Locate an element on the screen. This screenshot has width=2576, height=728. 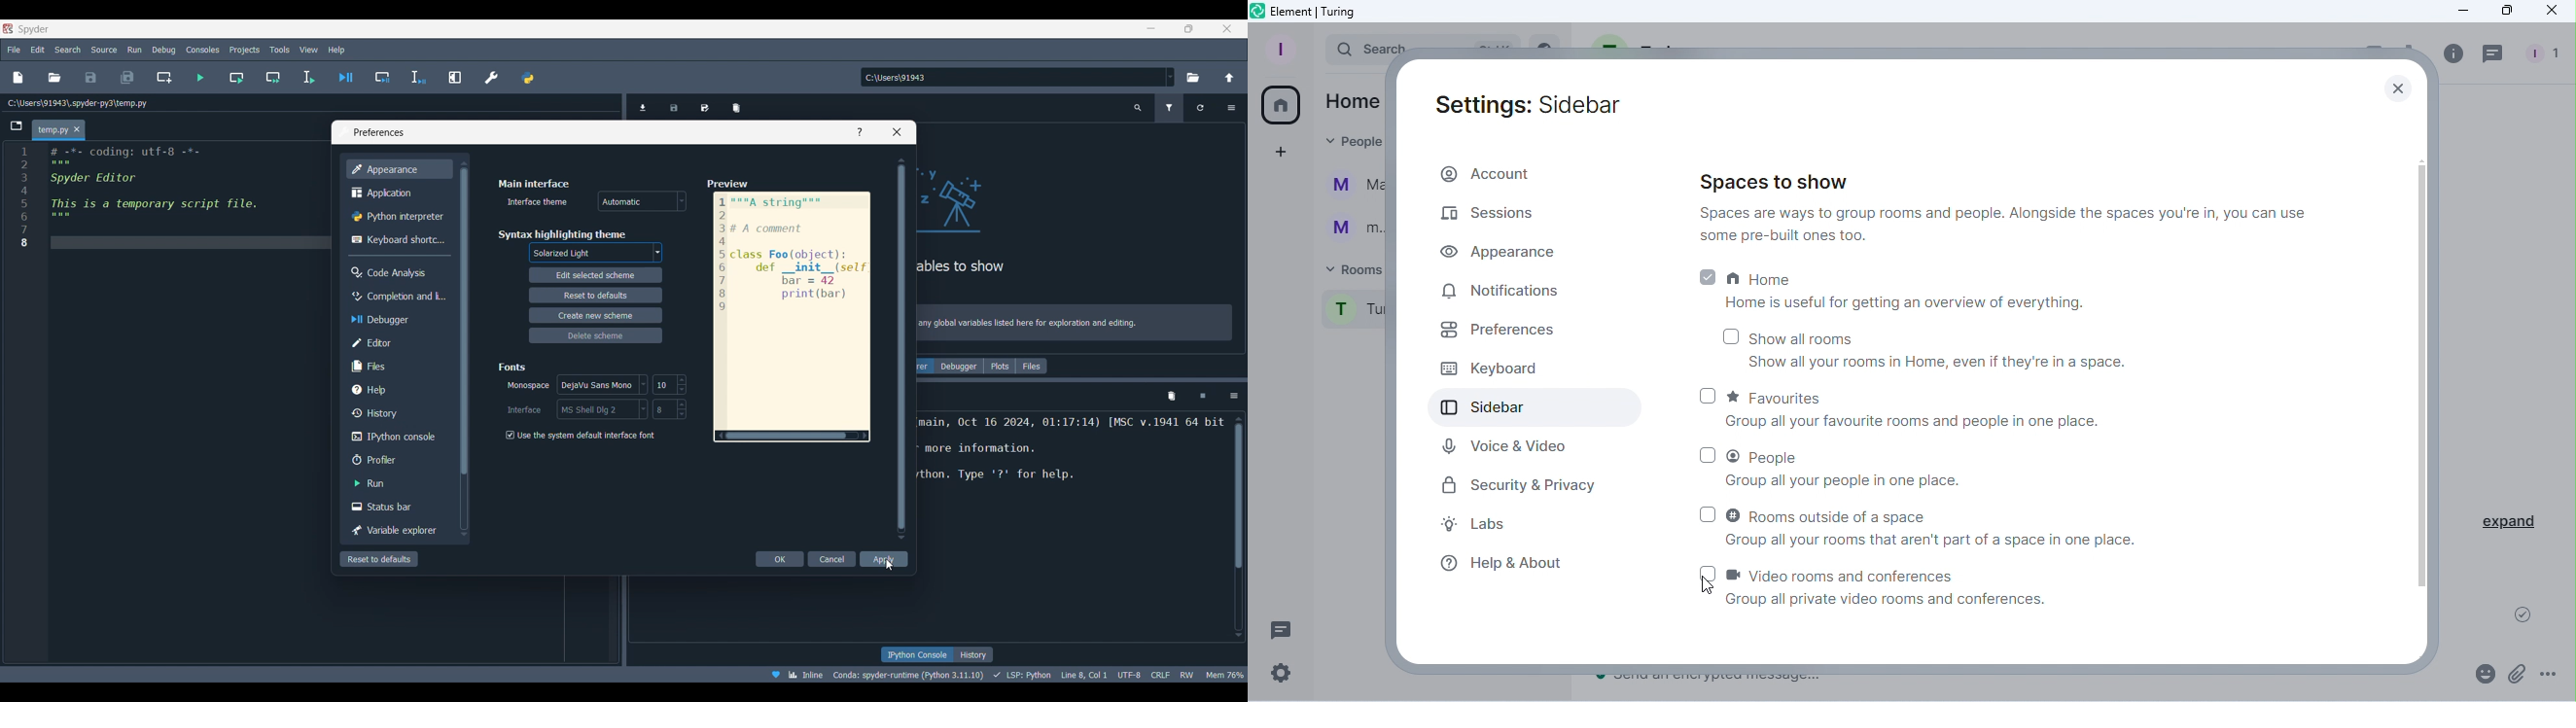
File menu is located at coordinates (14, 50).